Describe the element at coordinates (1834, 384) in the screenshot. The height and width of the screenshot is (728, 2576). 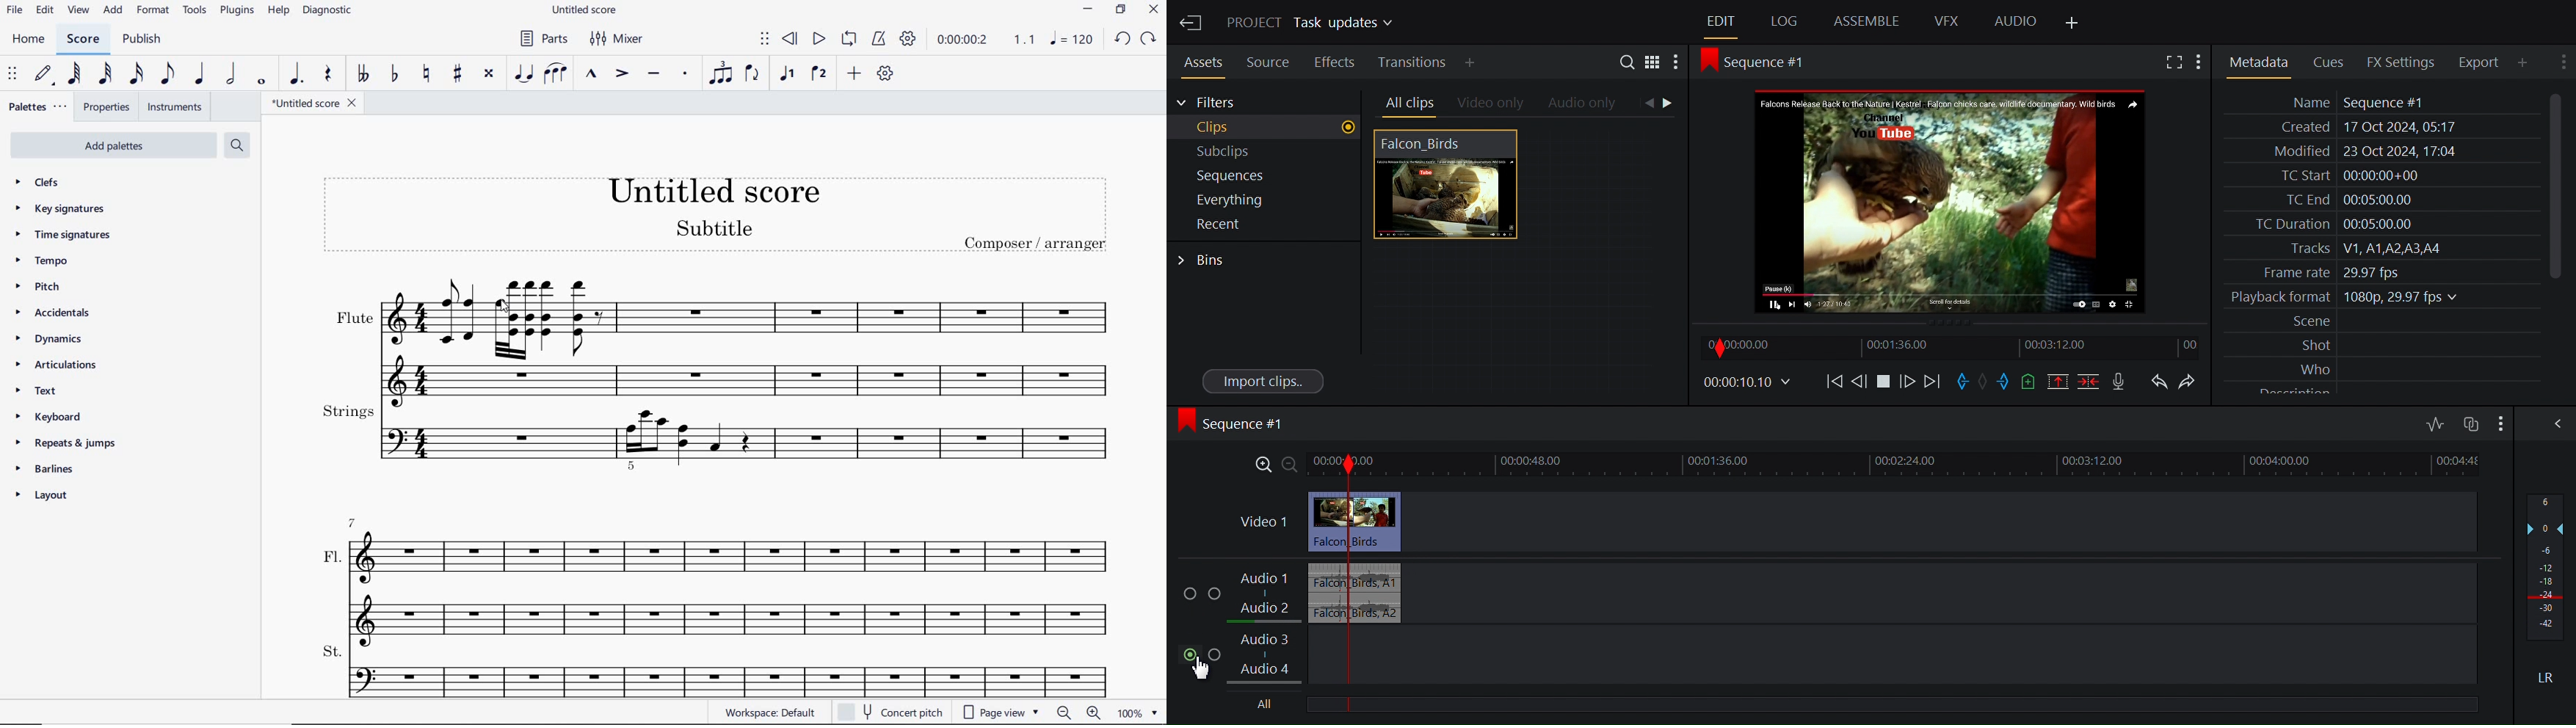
I see `Move back` at that location.